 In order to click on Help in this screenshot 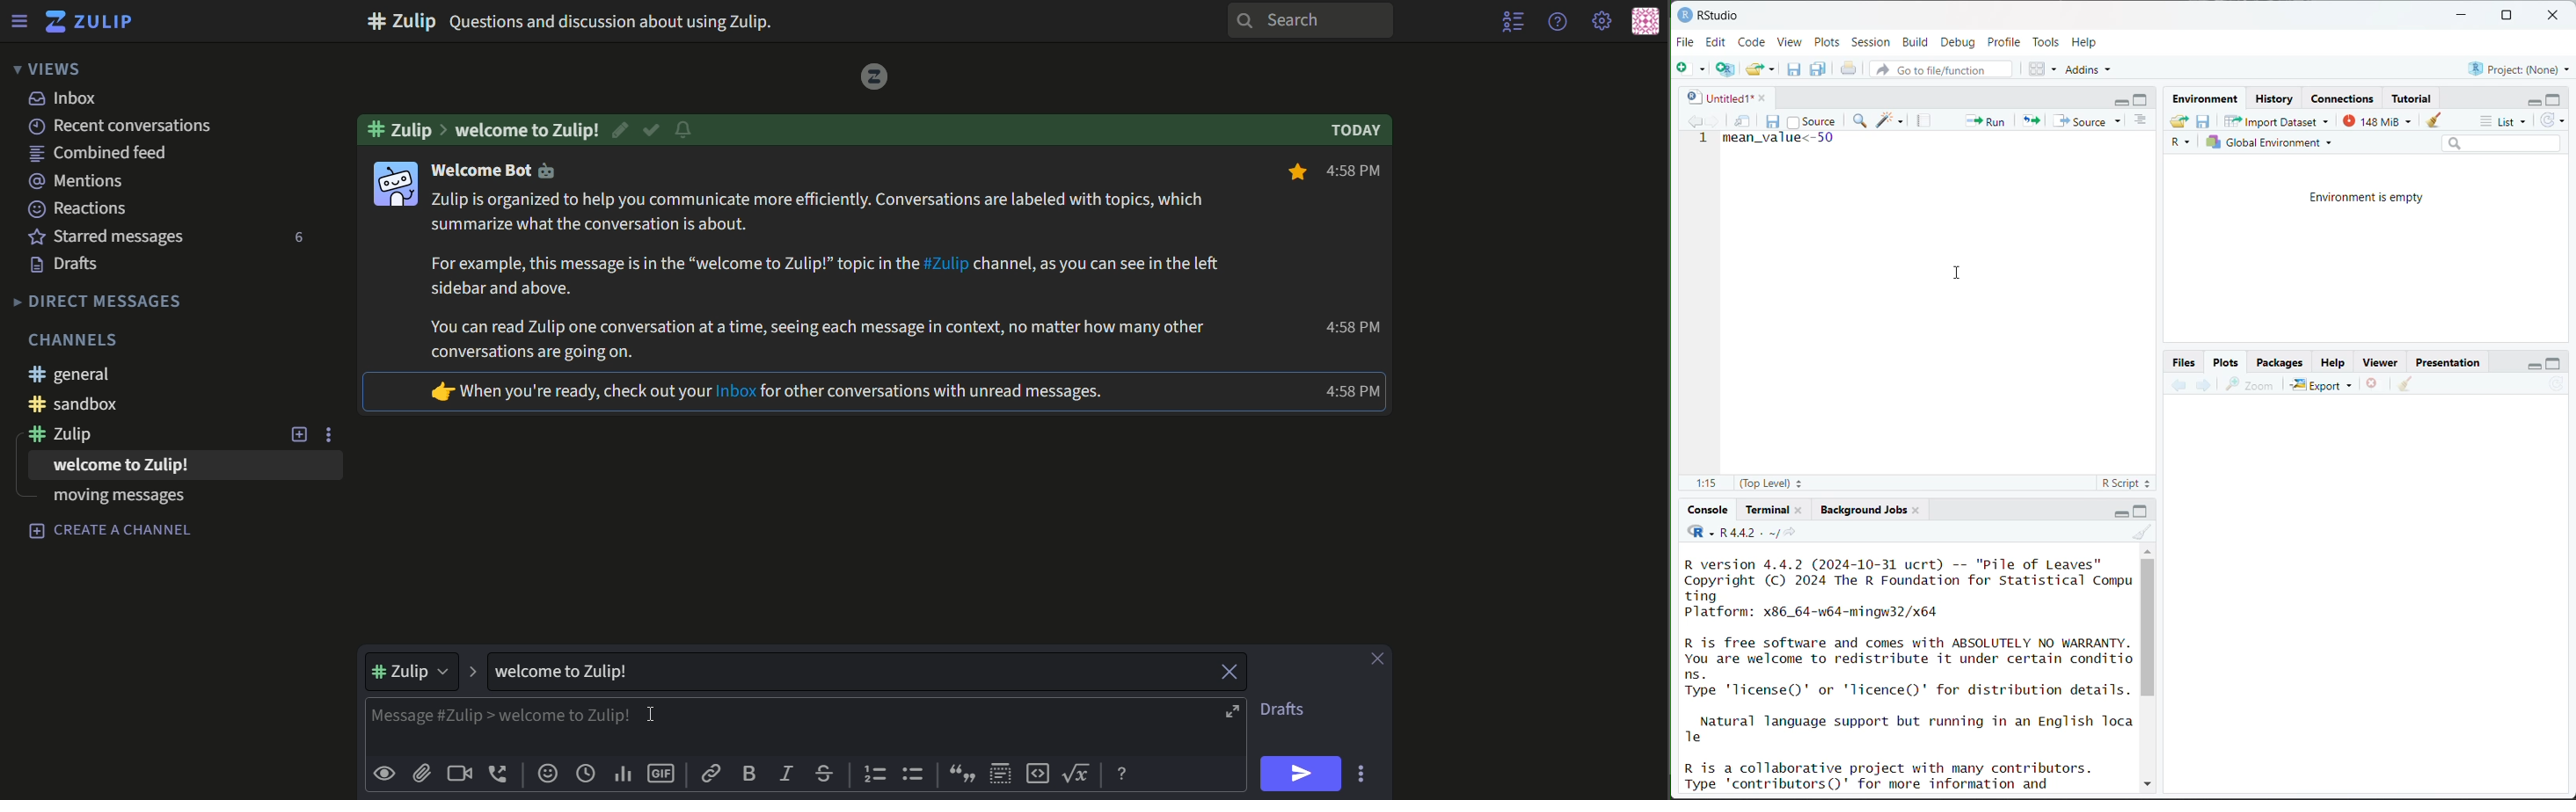, I will do `click(2086, 41)`.